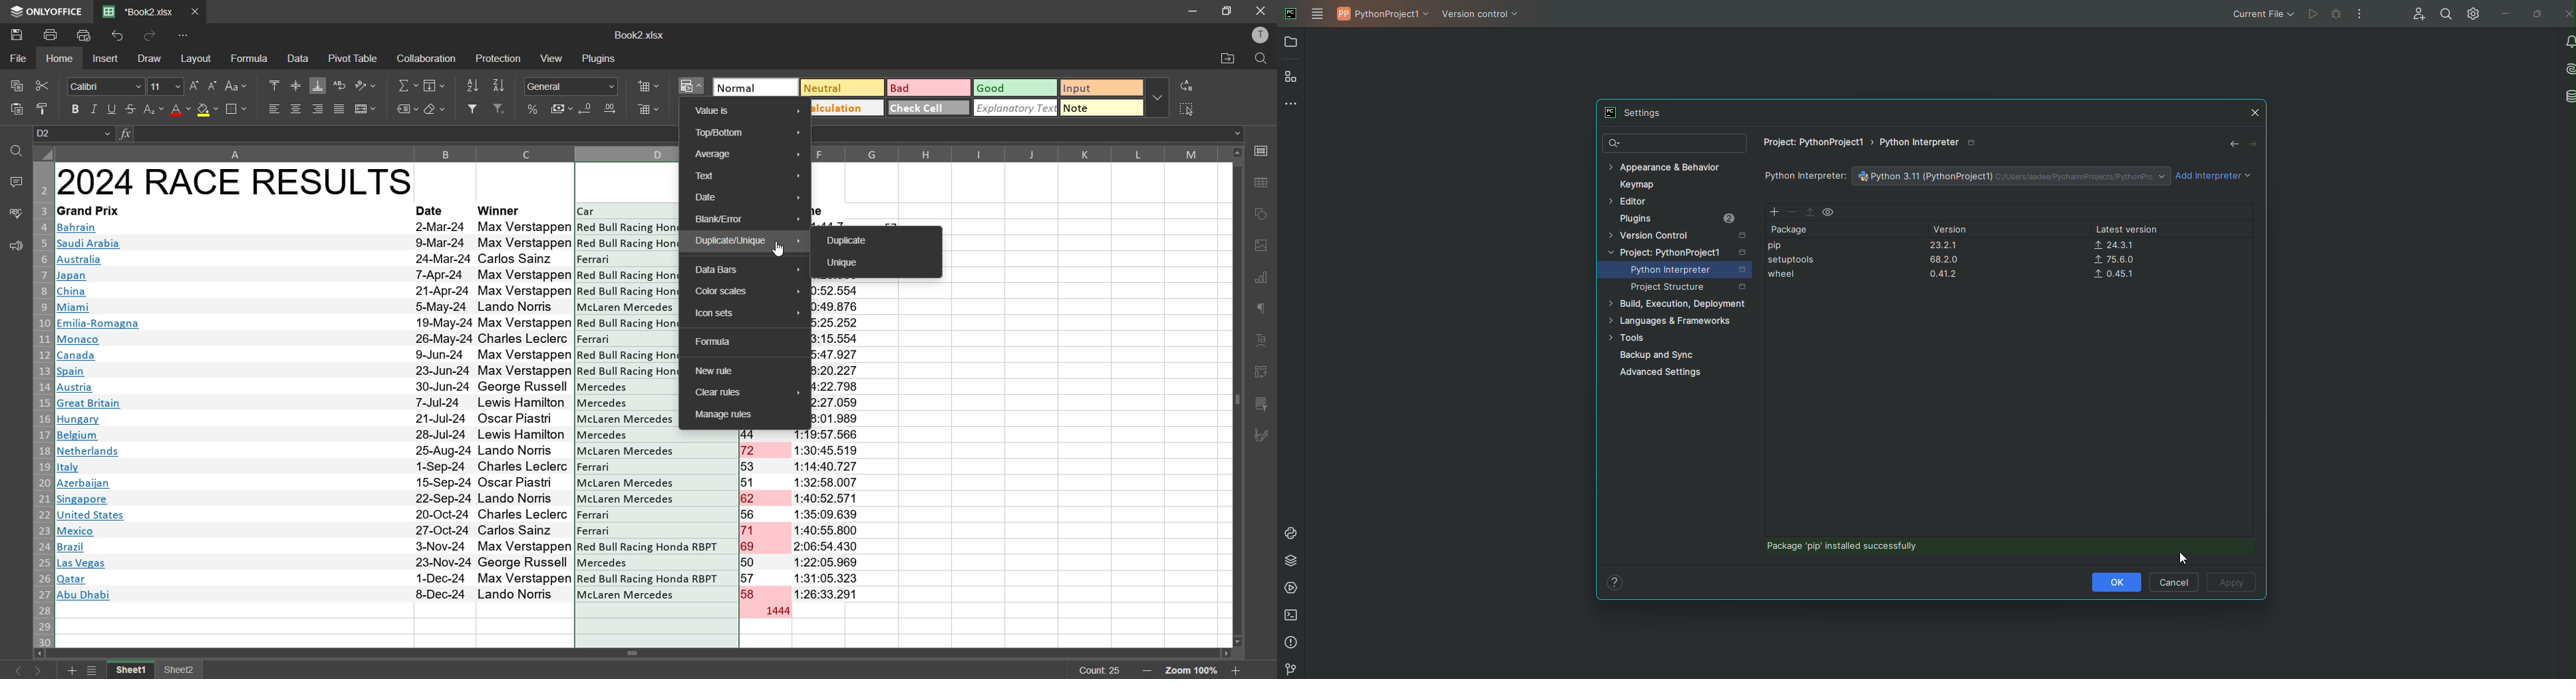 The image size is (2576, 700). Describe the element at coordinates (15, 180) in the screenshot. I see `comments` at that location.